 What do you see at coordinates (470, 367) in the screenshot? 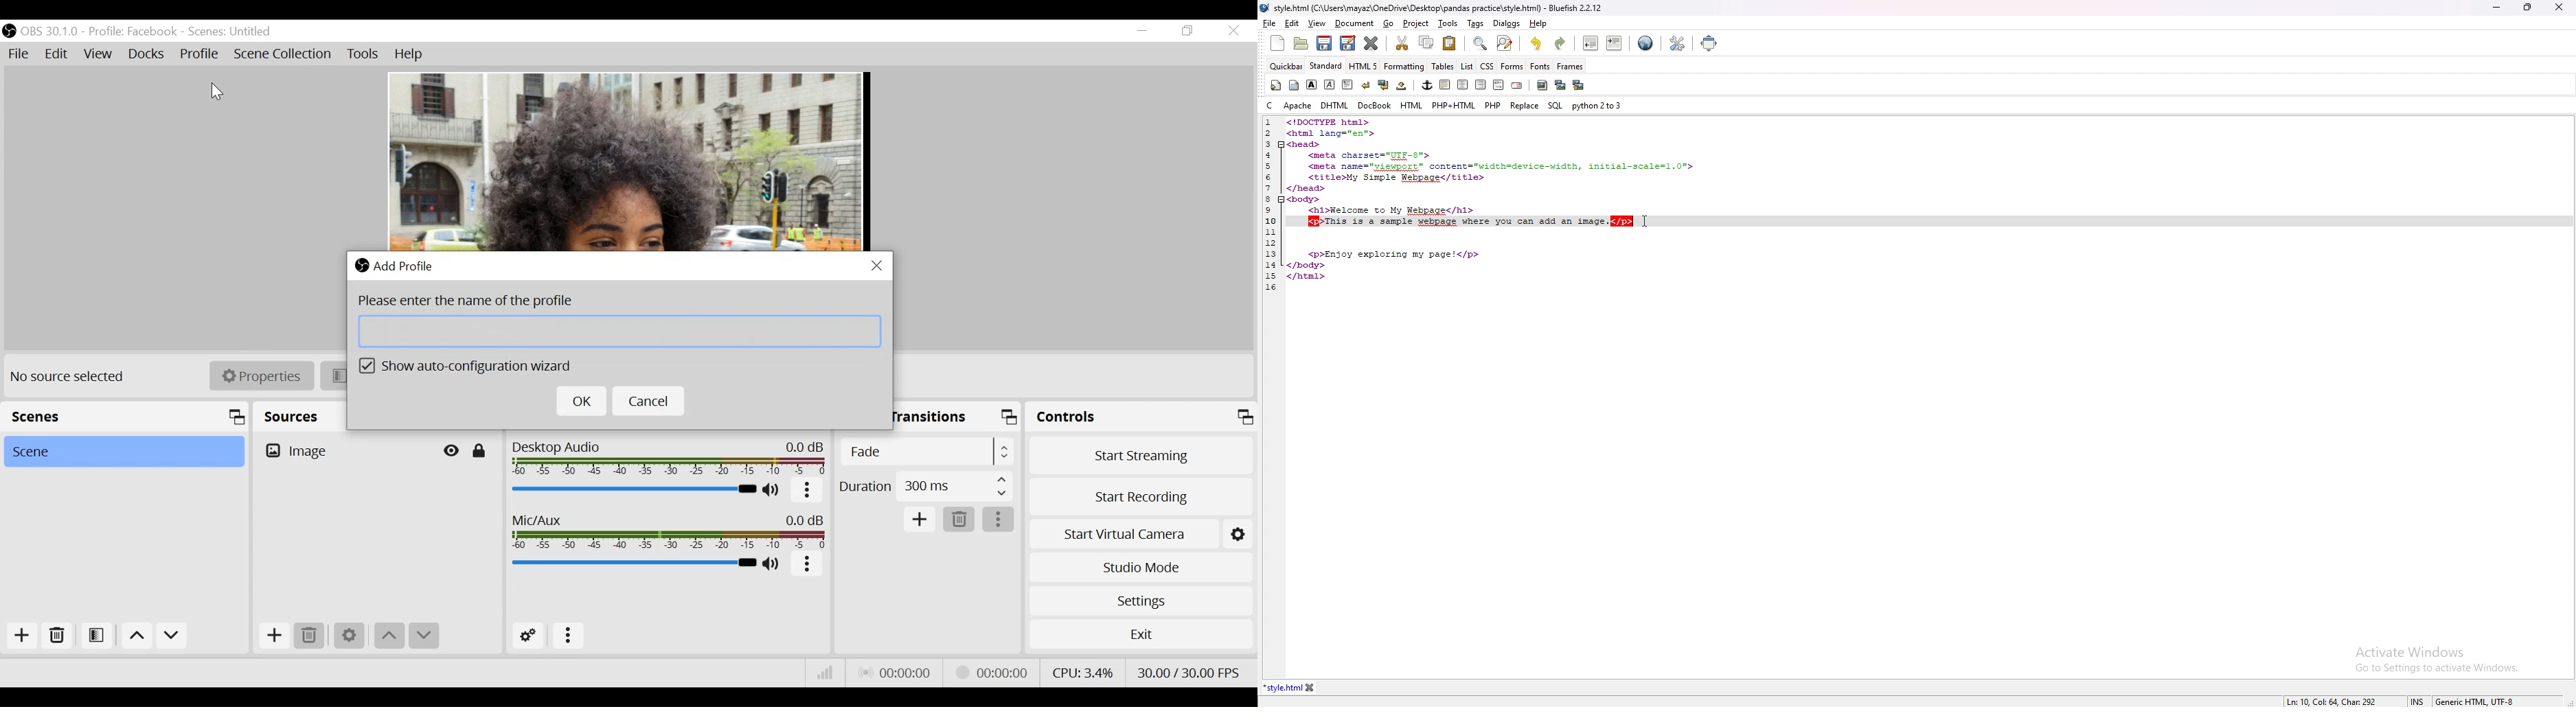
I see `(un)select show auto-configuration wizard` at bounding box center [470, 367].